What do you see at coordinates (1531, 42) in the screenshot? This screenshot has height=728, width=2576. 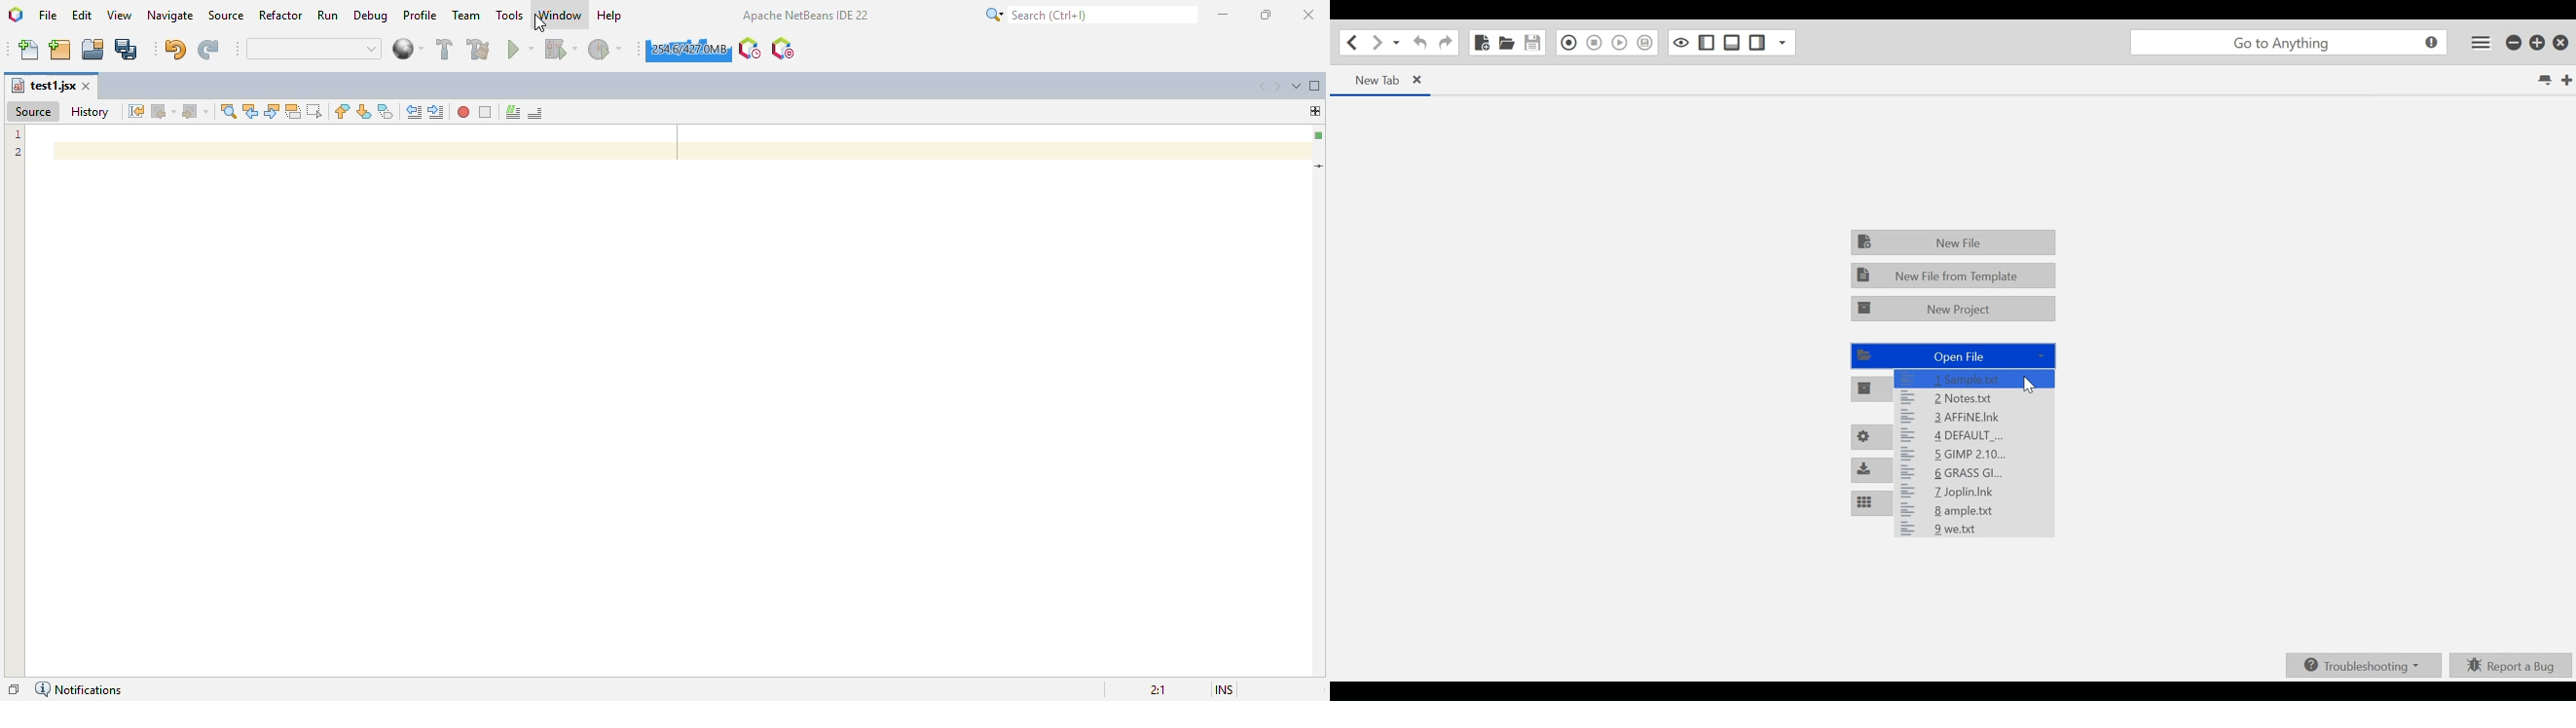 I see `Save` at bounding box center [1531, 42].